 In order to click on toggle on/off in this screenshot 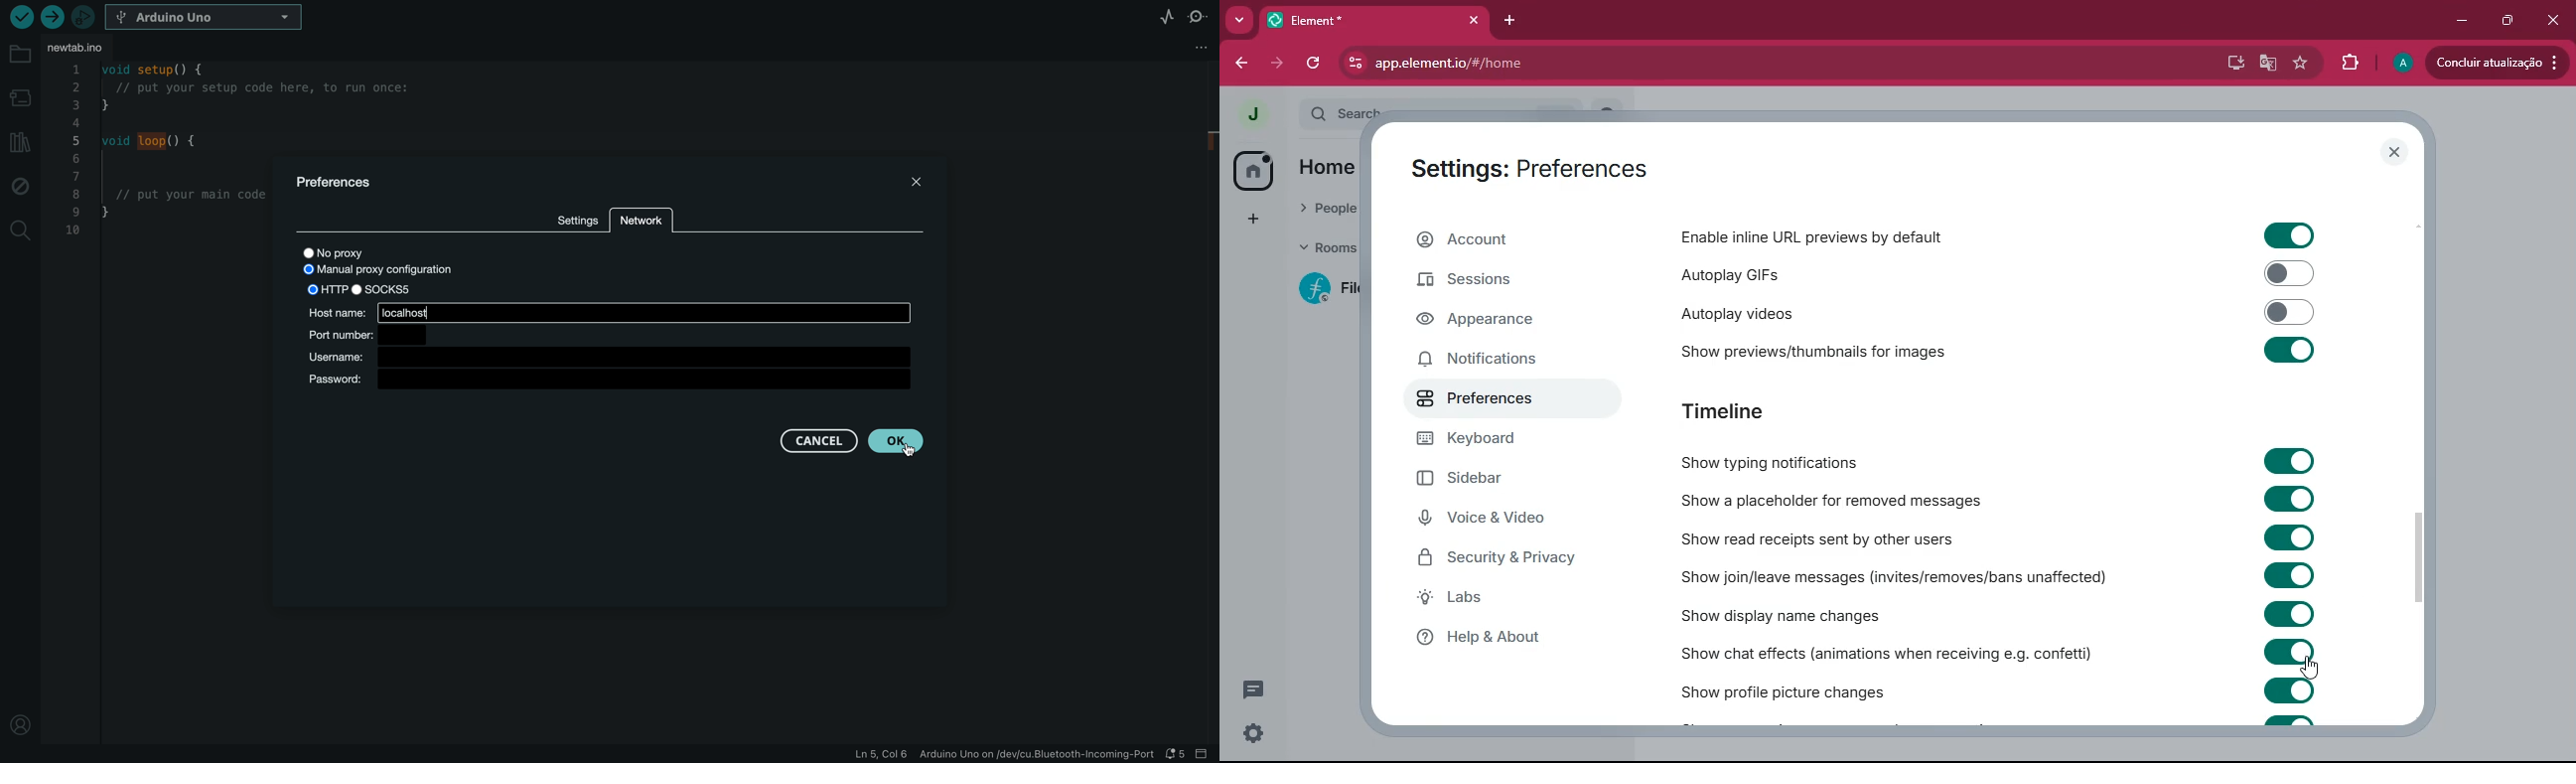, I will do `click(2290, 273)`.